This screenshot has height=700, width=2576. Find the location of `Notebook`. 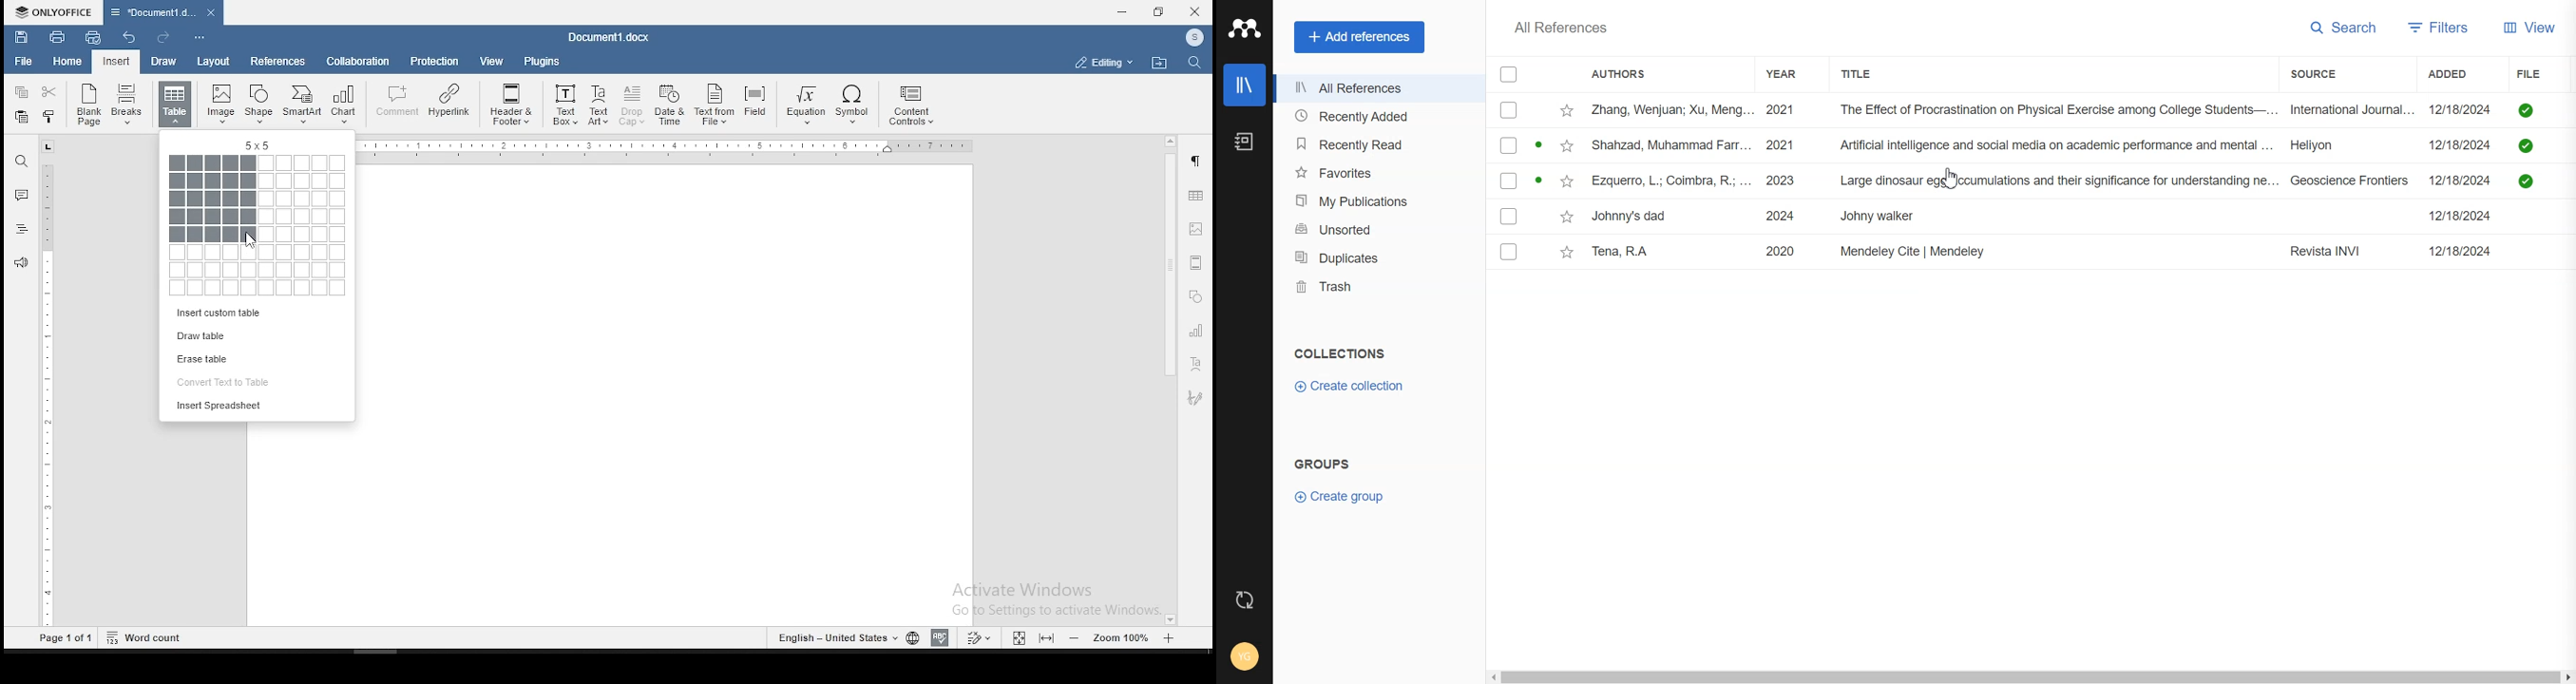

Notebook is located at coordinates (1246, 142).